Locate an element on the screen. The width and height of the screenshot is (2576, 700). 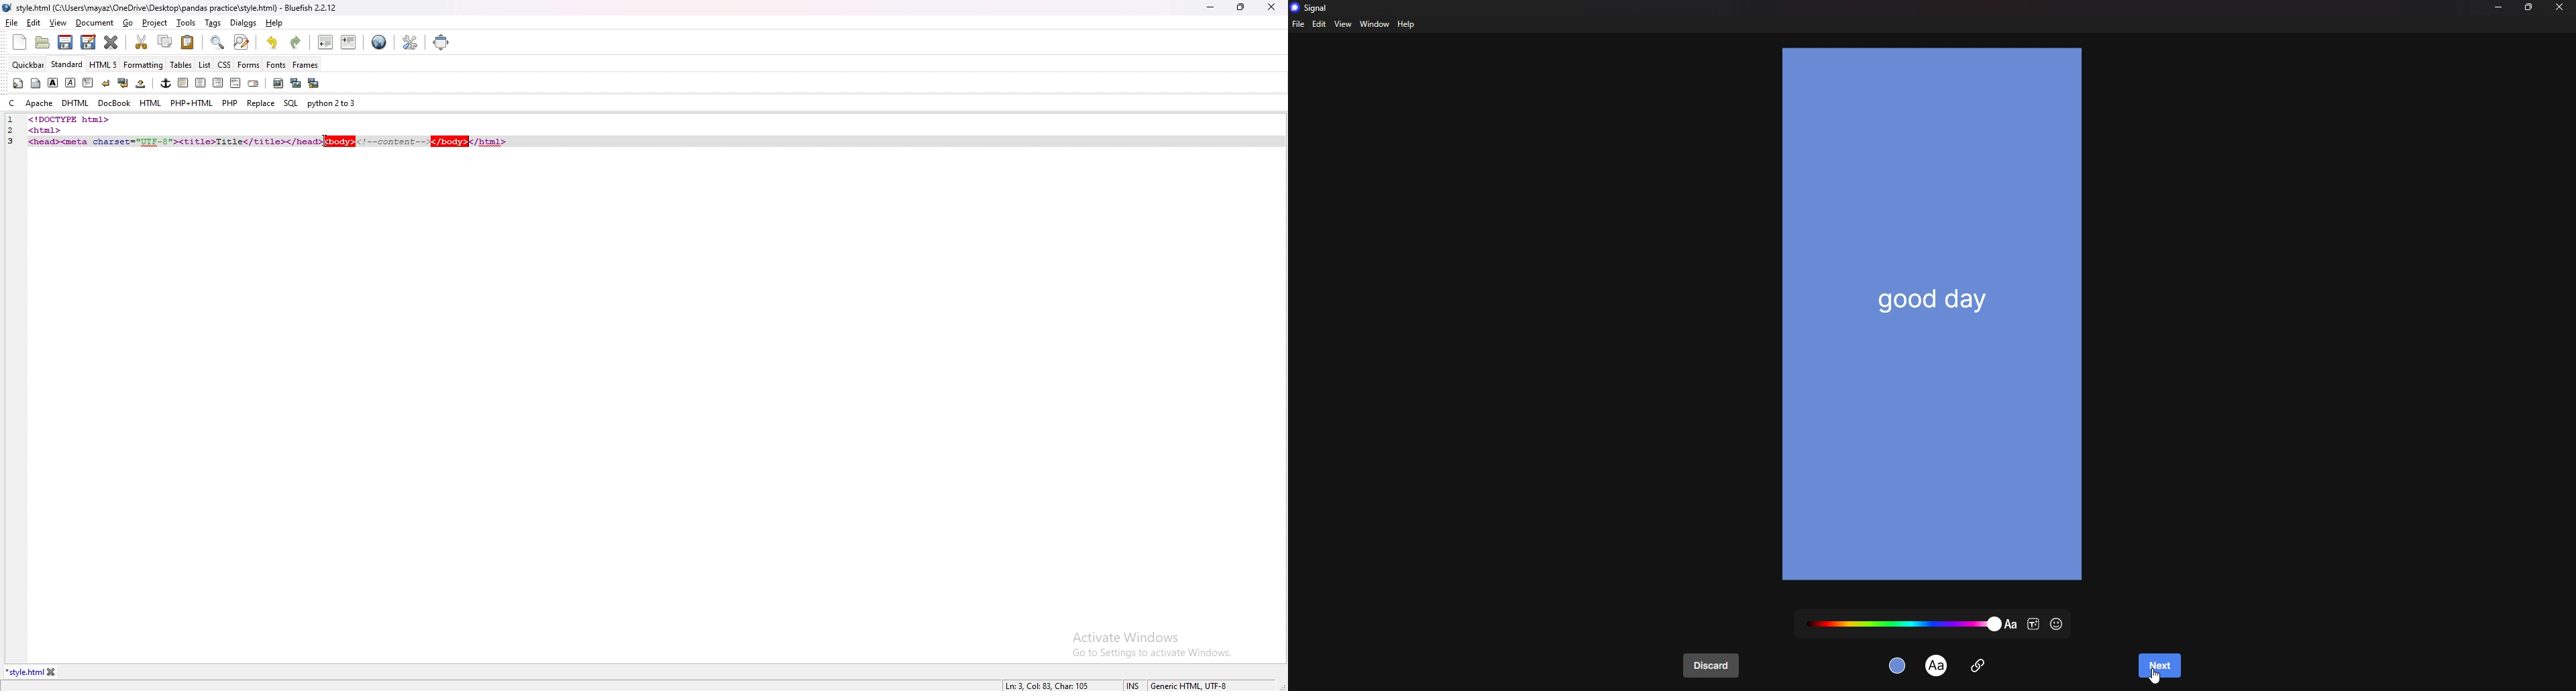
line info is located at coordinates (1044, 684).